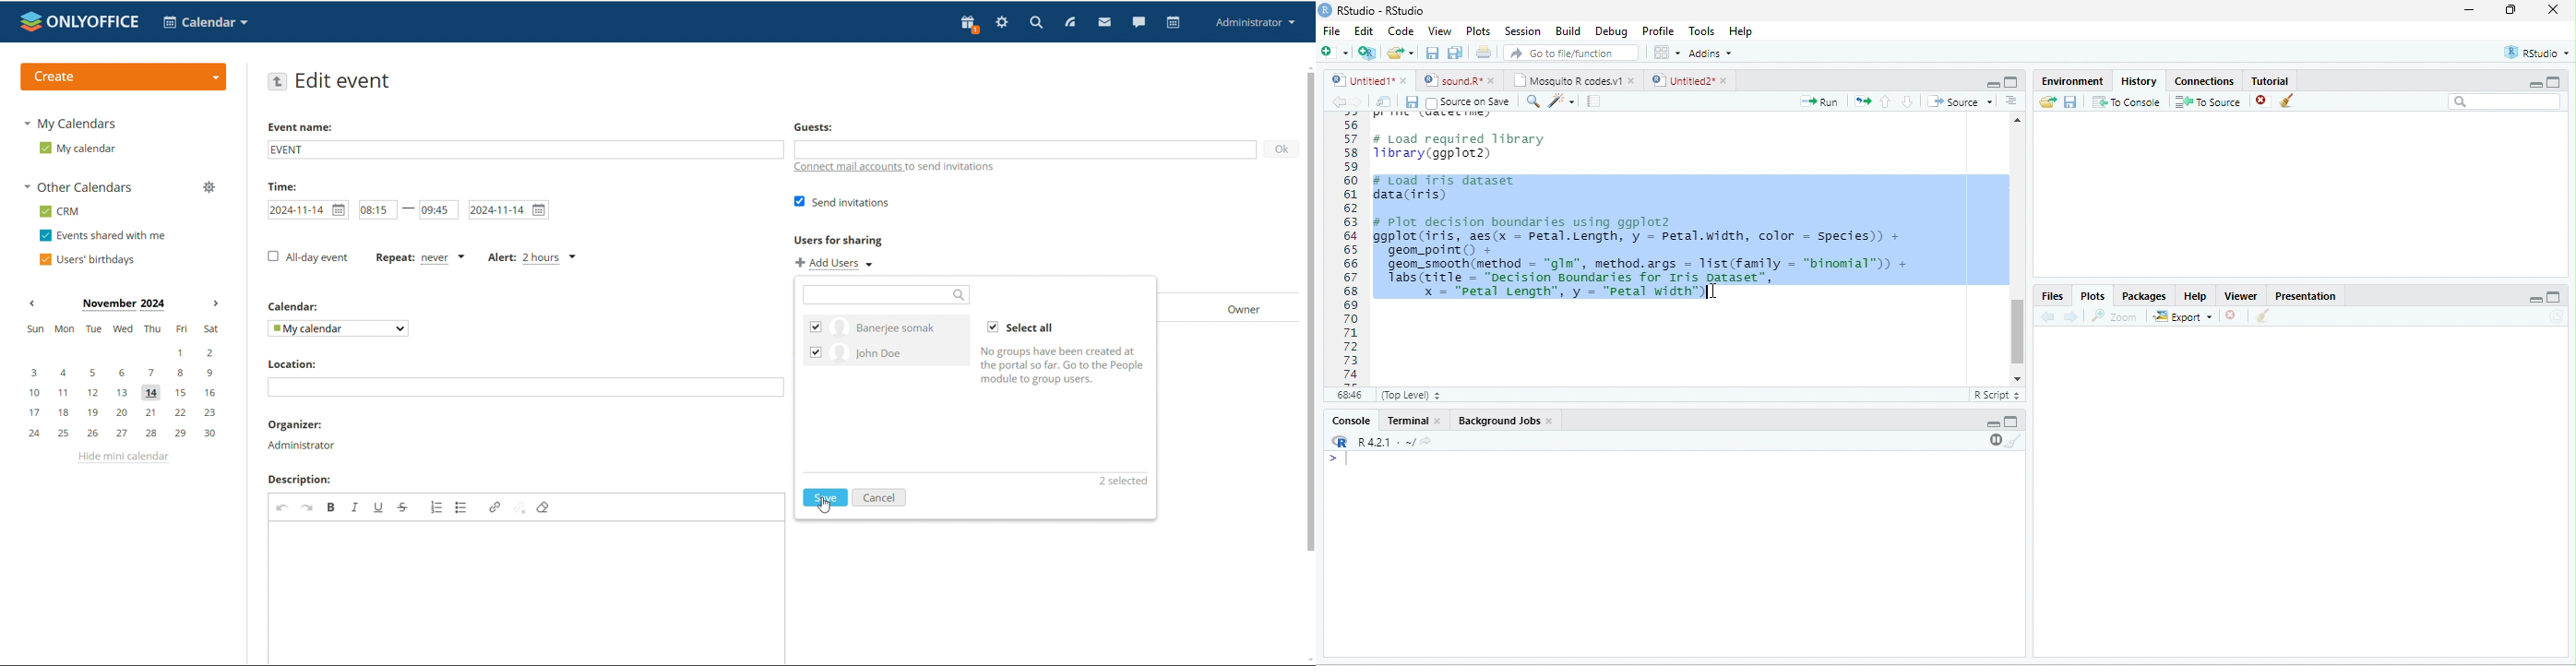 The image size is (2576, 672). Describe the element at coordinates (816, 127) in the screenshot. I see `Guests` at that location.